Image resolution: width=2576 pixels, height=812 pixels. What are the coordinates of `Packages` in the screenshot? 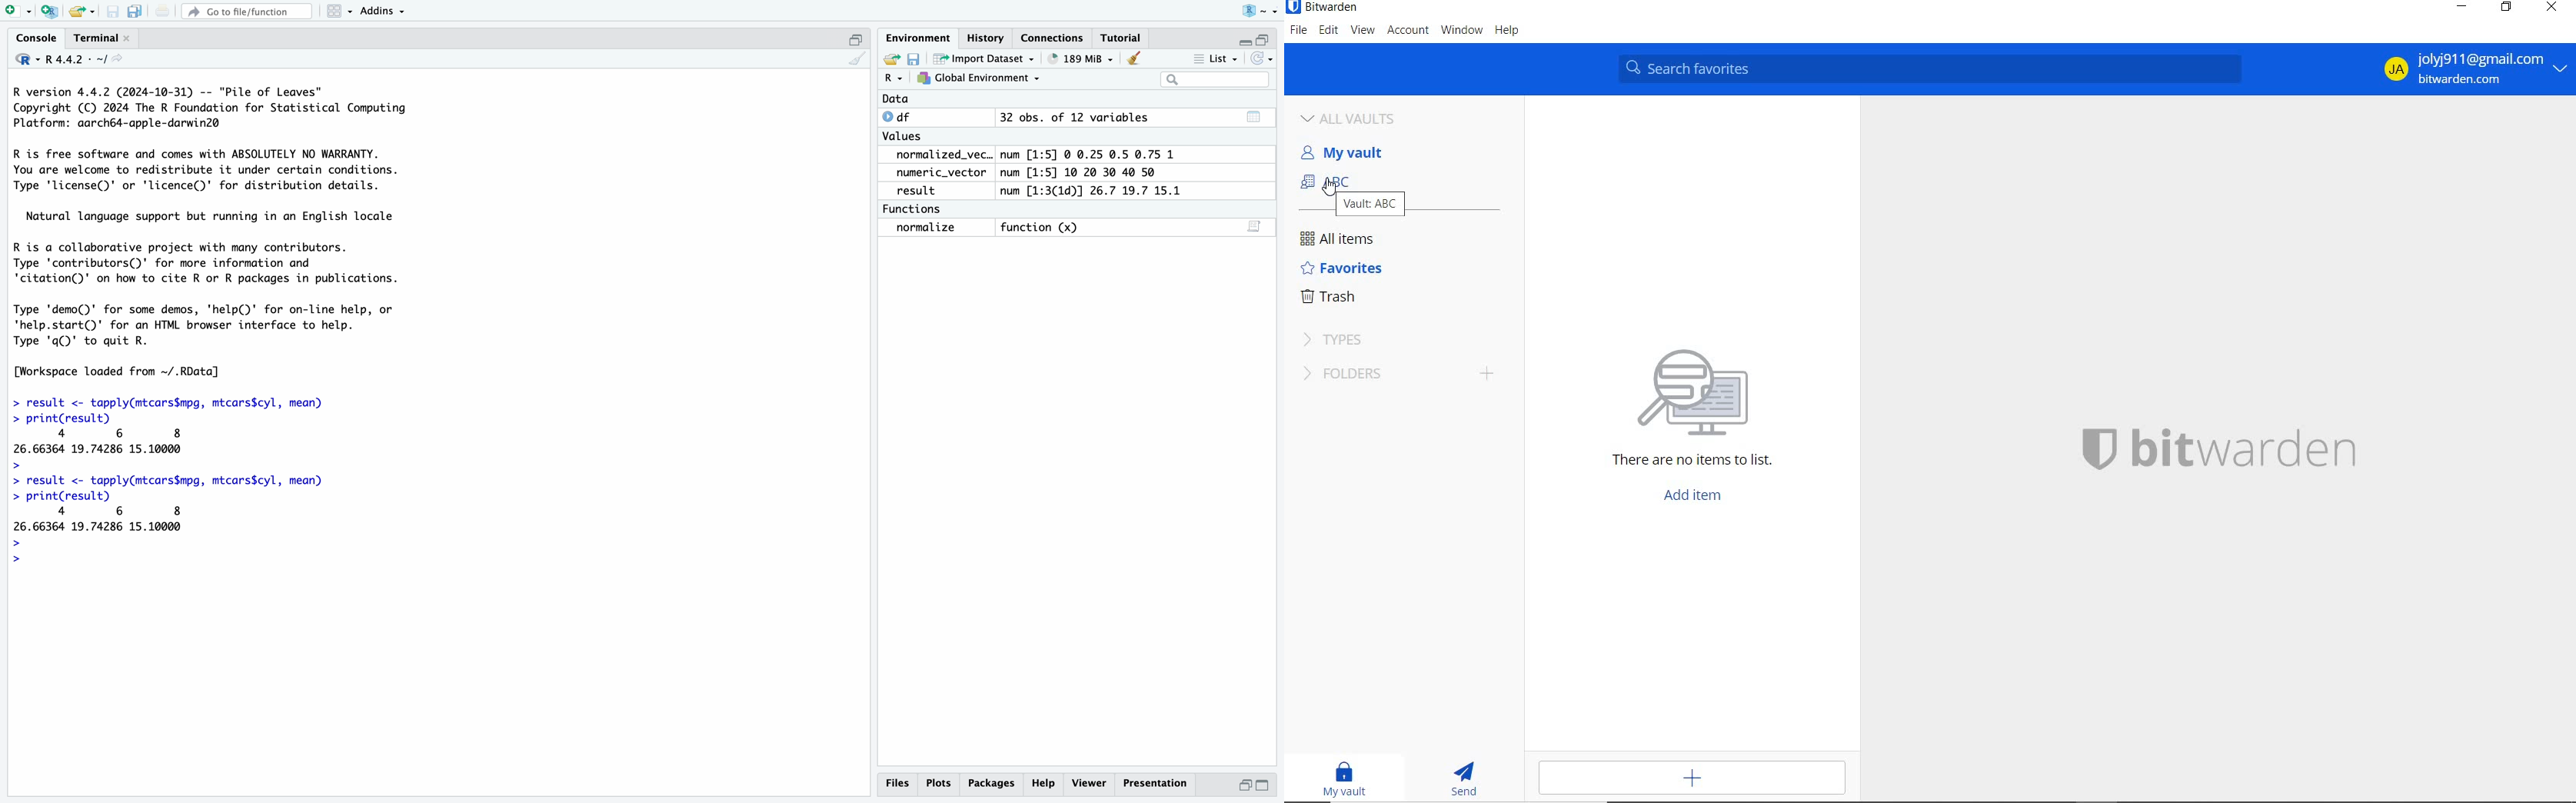 It's located at (992, 784).